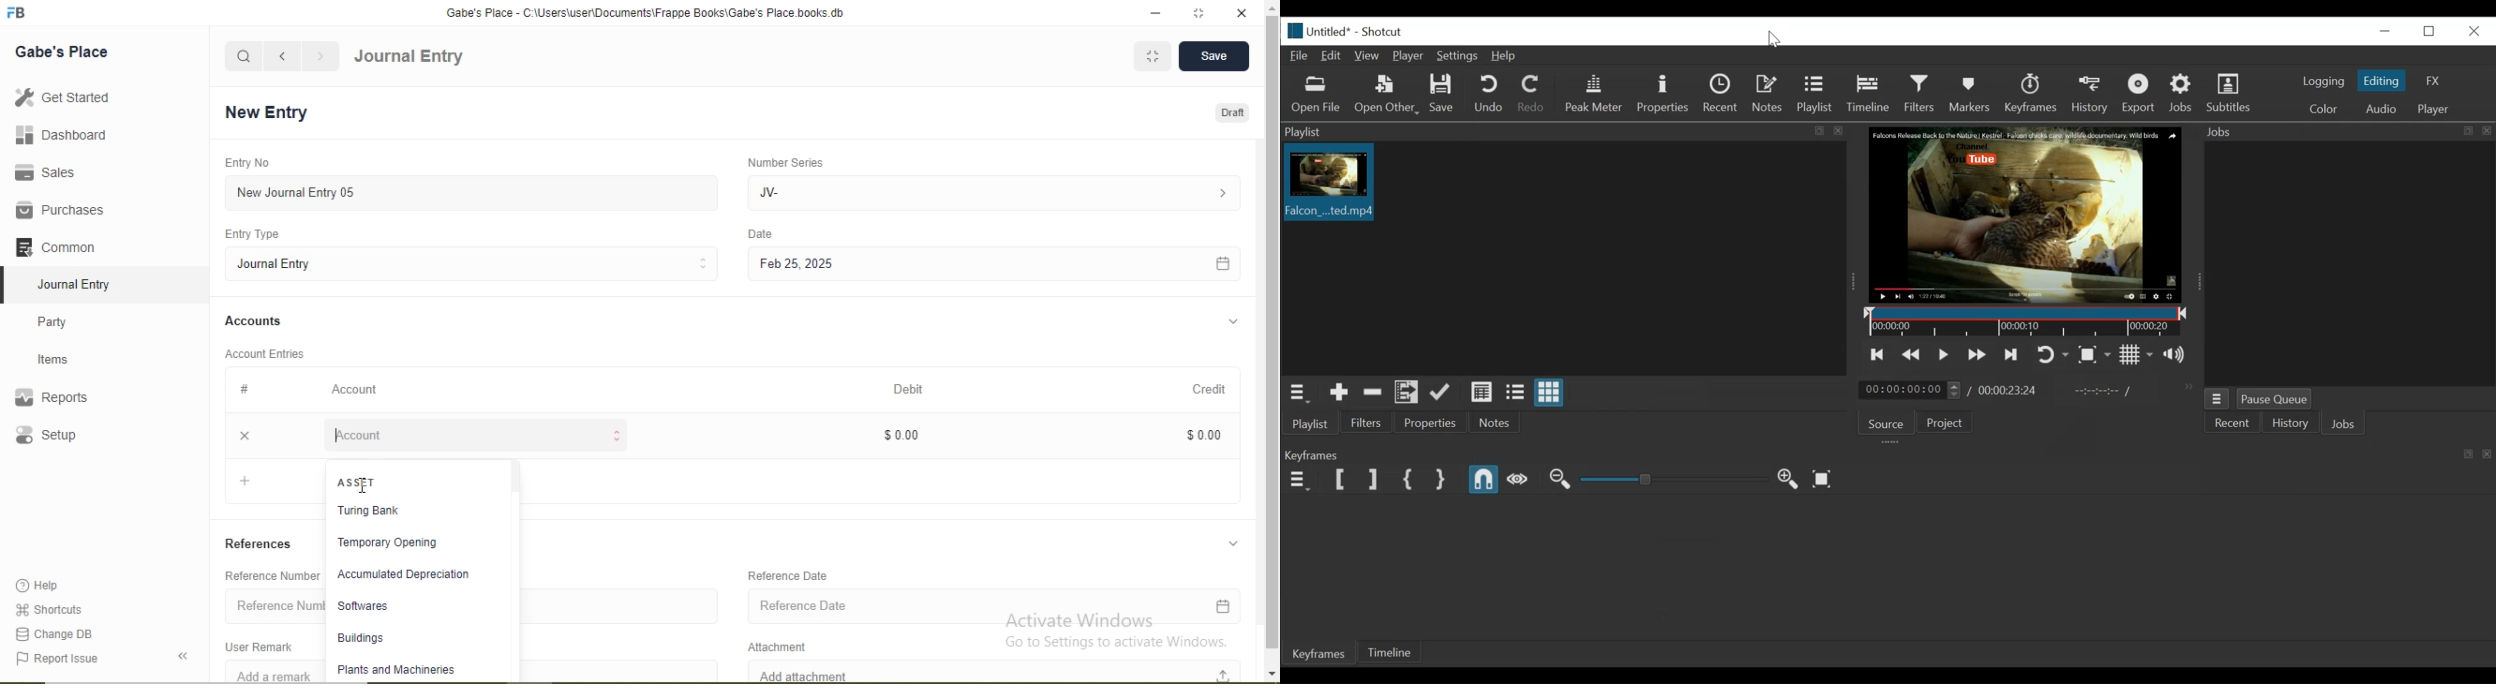 The image size is (2520, 700). What do you see at coordinates (1234, 322) in the screenshot?
I see `collapse/expand` at bounding box center [1234, 322].